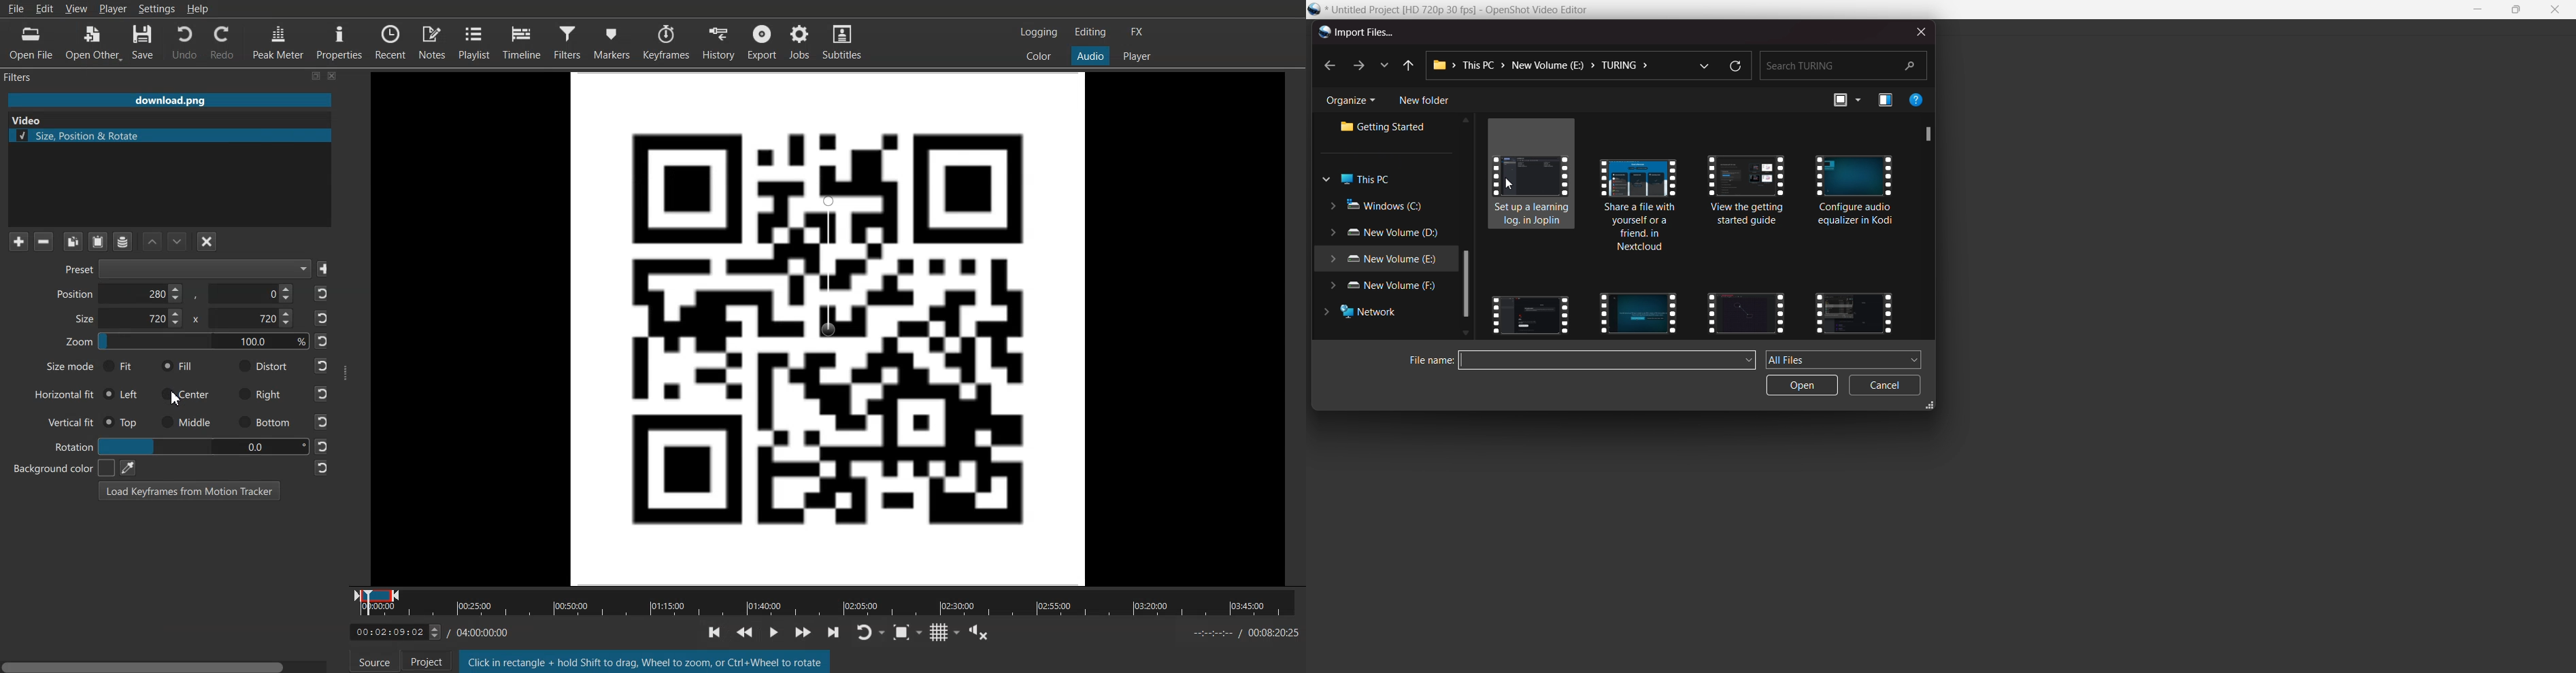 This screenshot has width=2576, height=700. I want to click on Size mode, so click(61, 368).